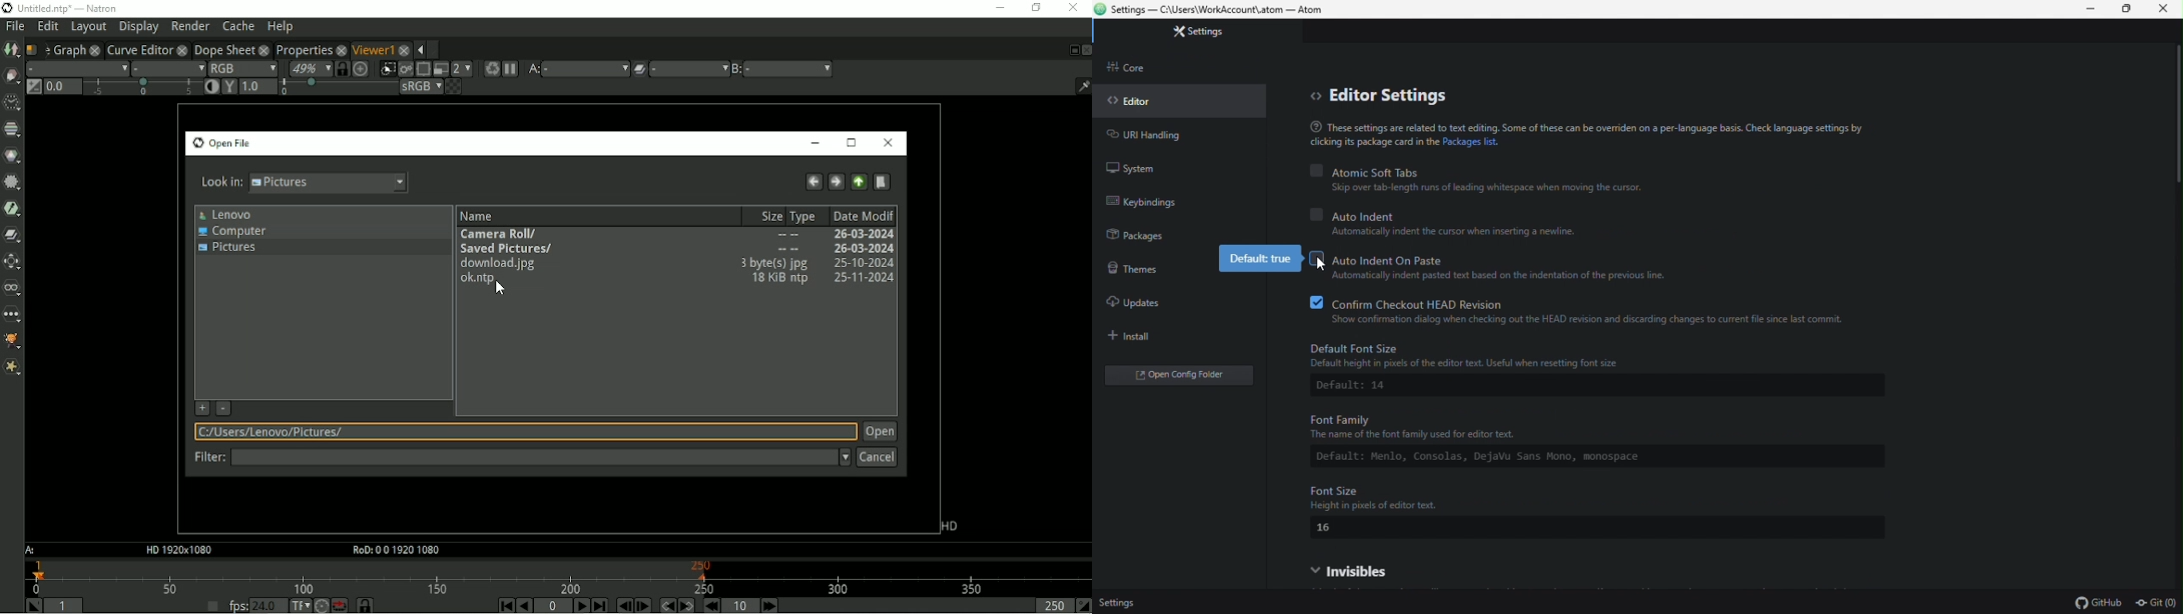 The image size is (2184, 616). Describe the element at coordinates (1591, 321) in the screenshot. I see `Show confirmation dialog when checking out the HEAD revision and discarding changes to current file since last commit.` at that location.